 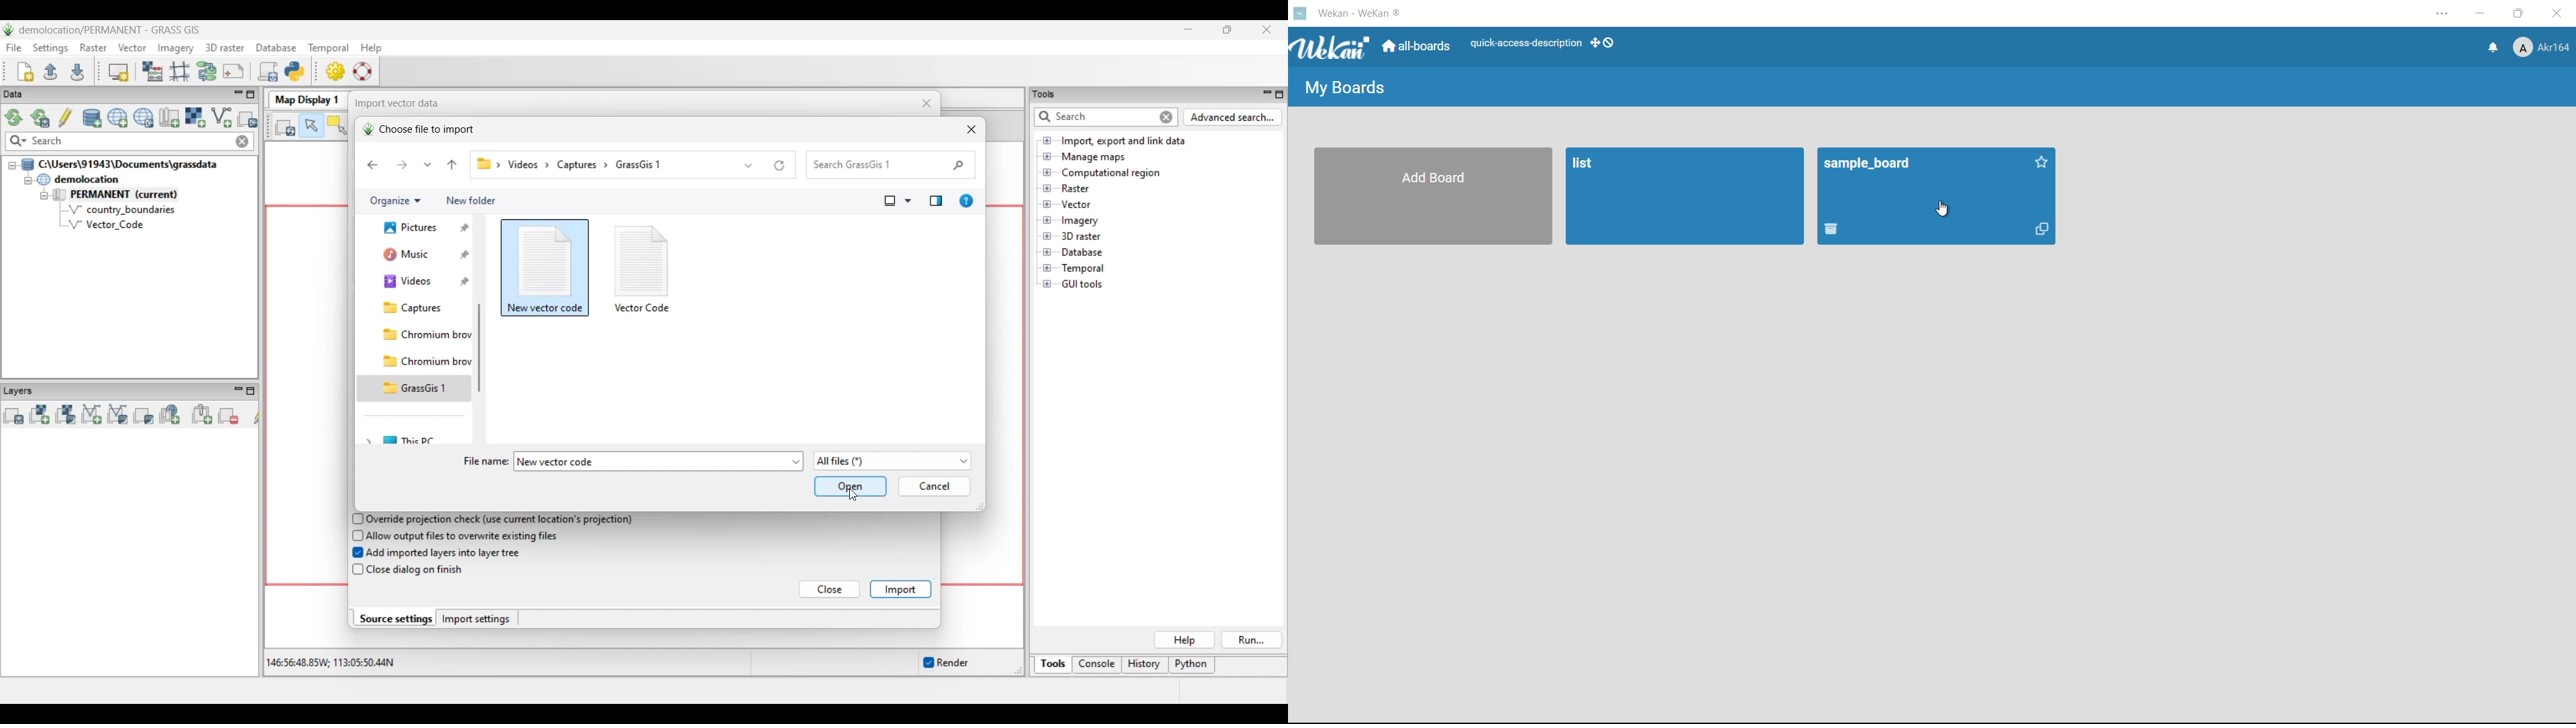 I want to click on Click to open Database, so click(x=1047, y=252).